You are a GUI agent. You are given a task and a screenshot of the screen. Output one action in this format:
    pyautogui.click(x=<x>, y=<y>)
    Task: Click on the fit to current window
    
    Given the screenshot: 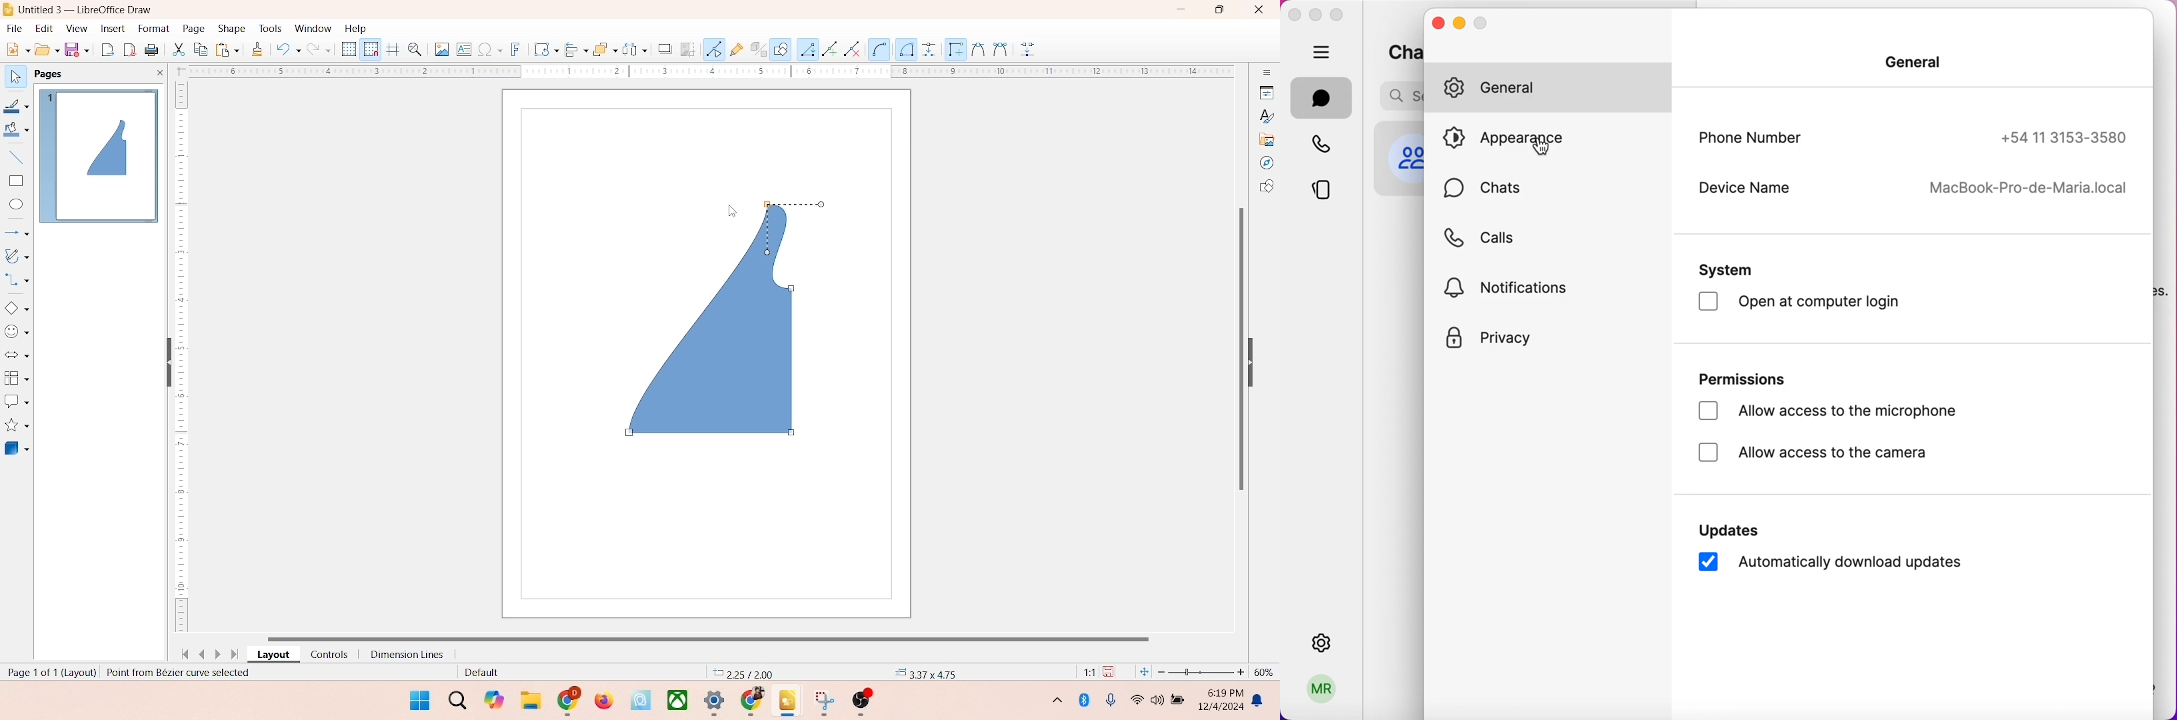 What is the action you would take?
    pyautogui.click(x=1143, y=672)
    